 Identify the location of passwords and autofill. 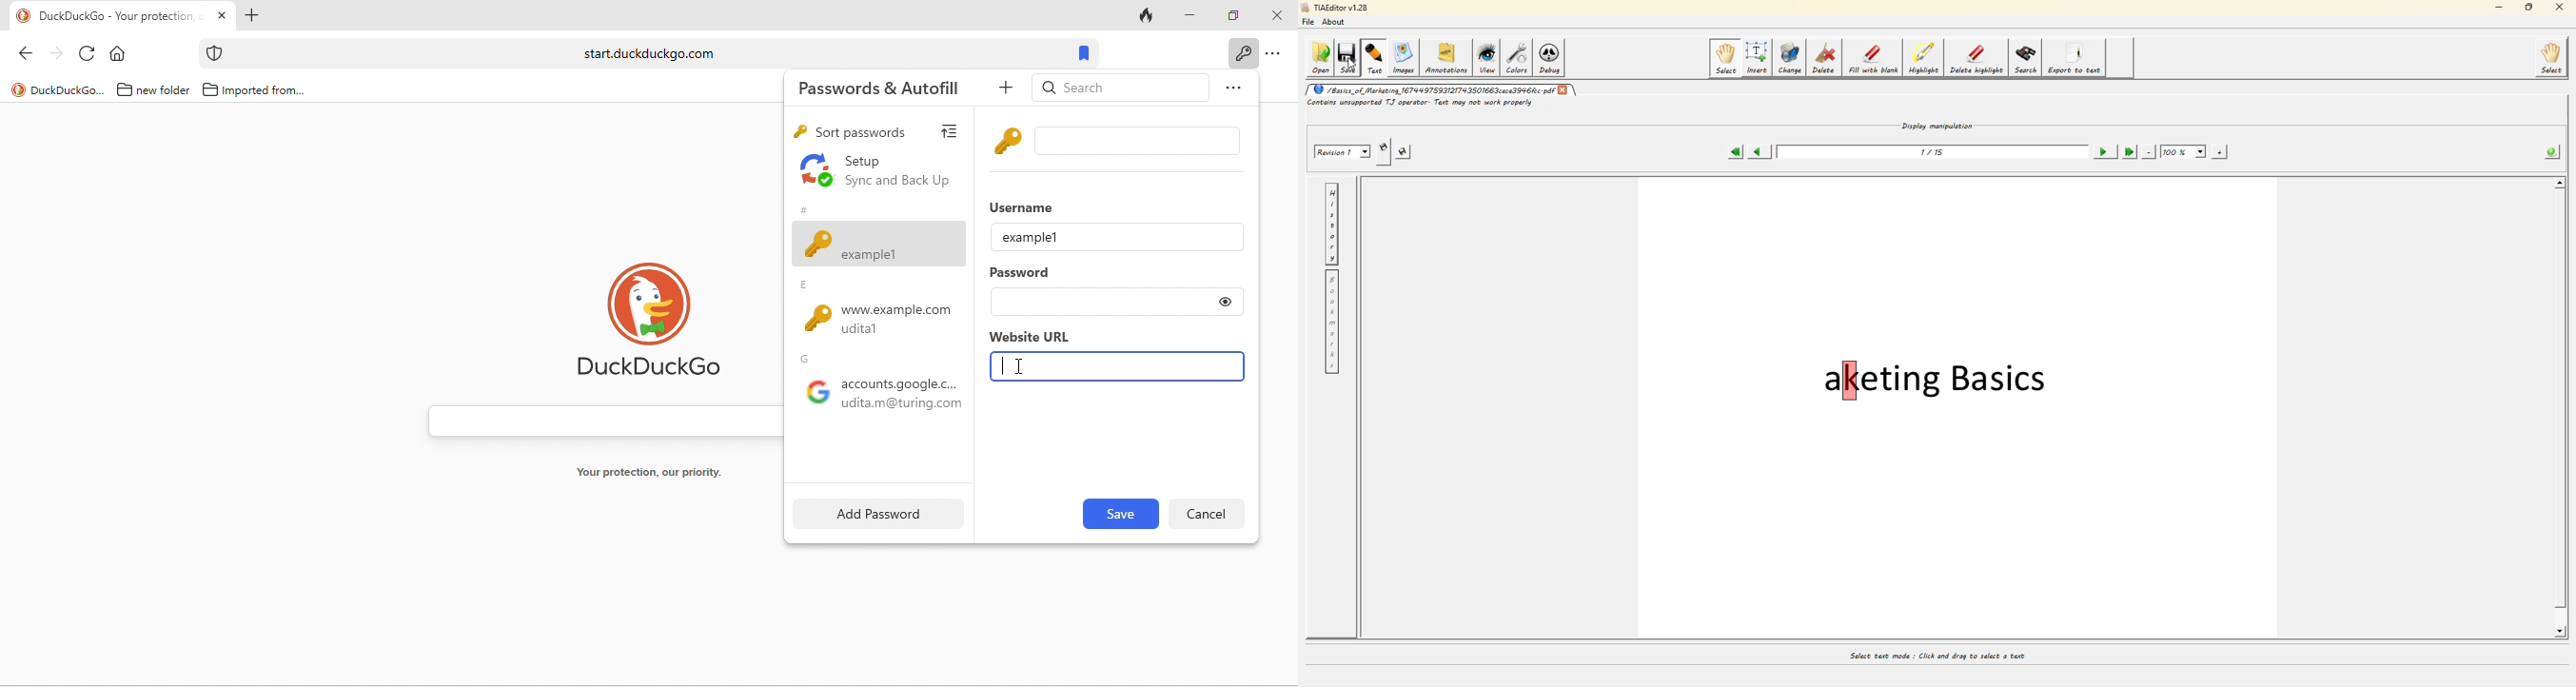
(891, 87).